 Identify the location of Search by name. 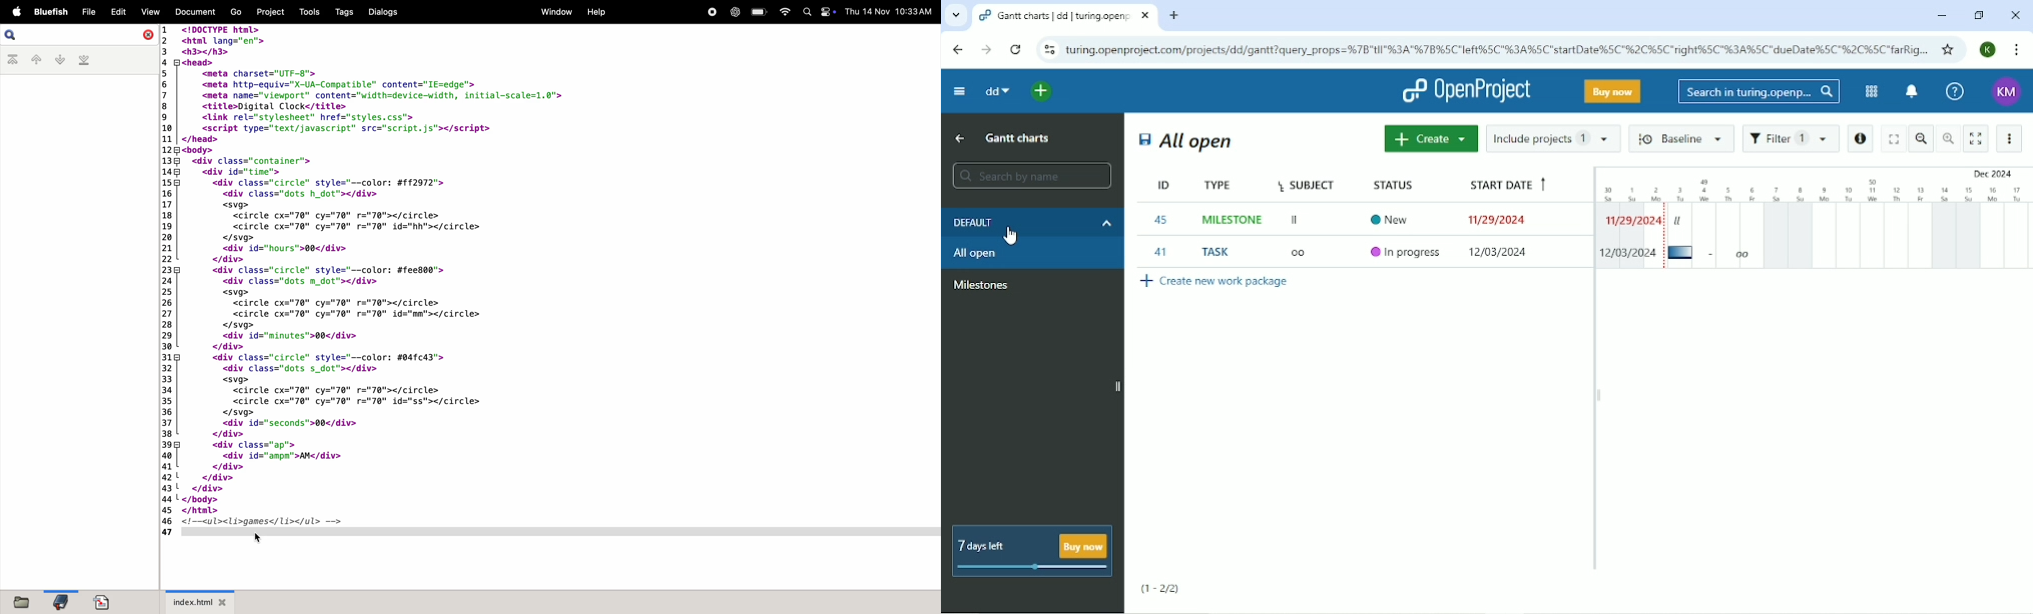
(1033, 176).